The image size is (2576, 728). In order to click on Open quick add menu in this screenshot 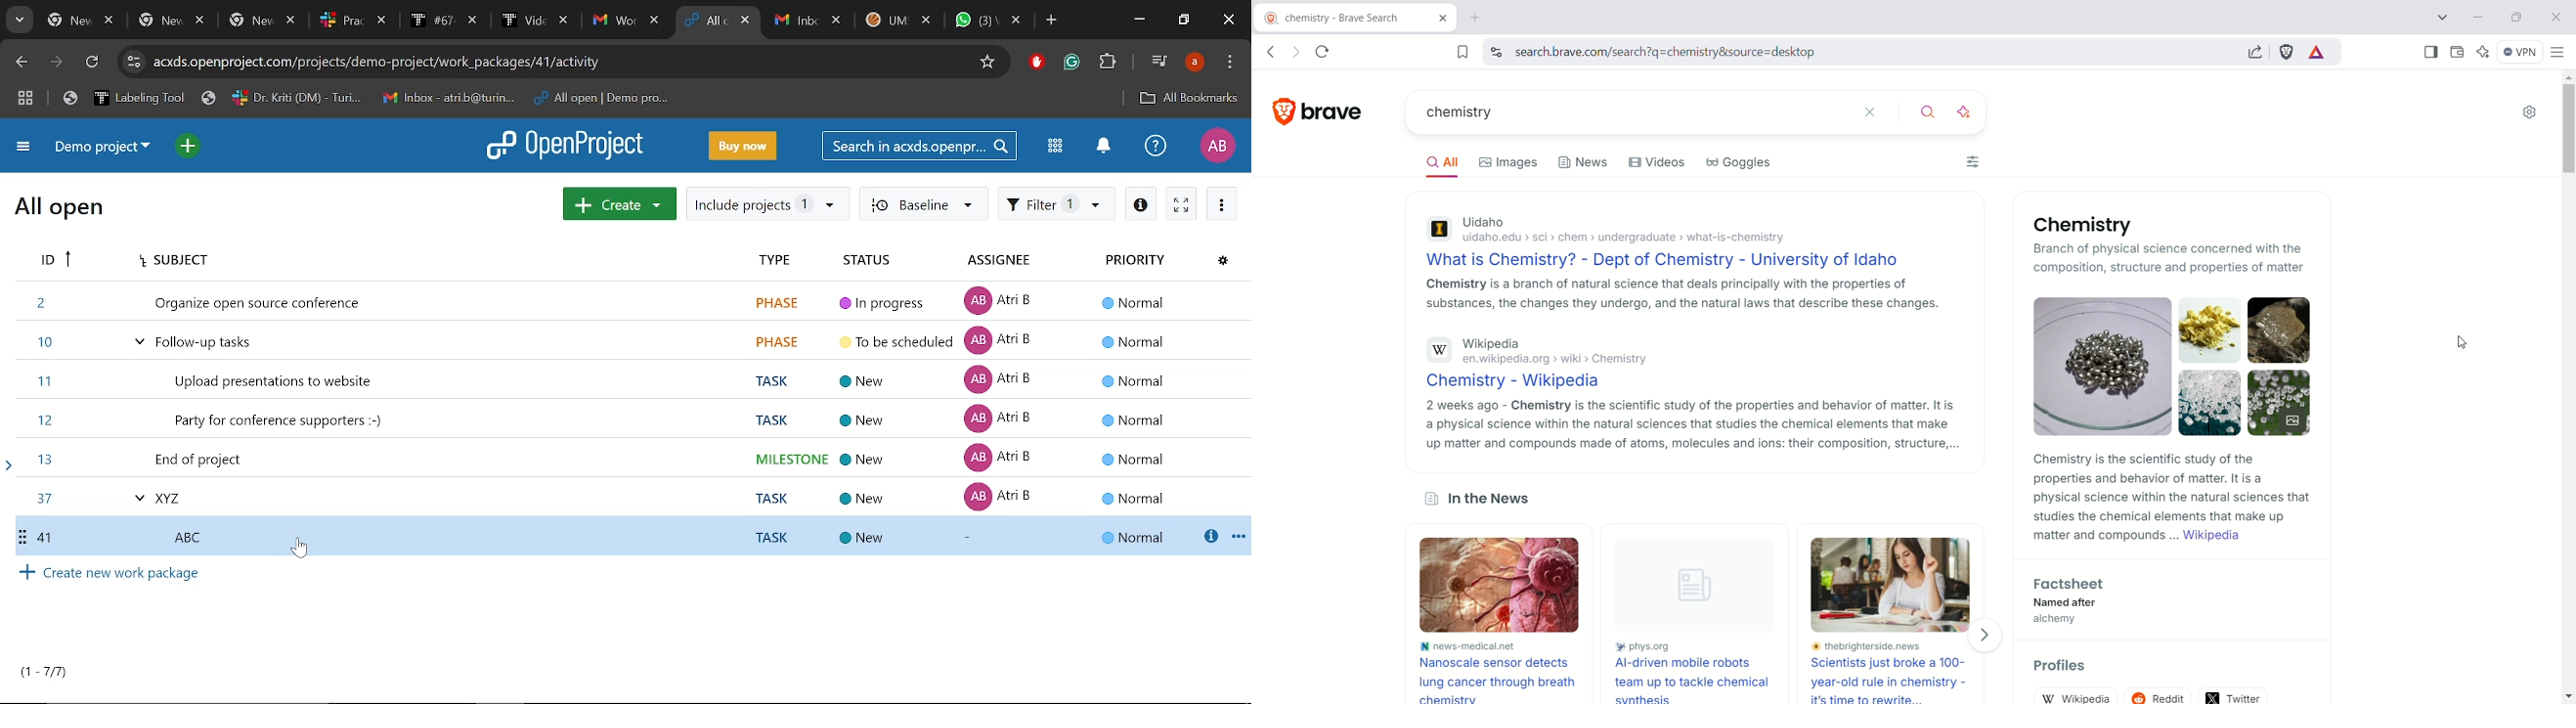, I will do `click(187, 146)`.